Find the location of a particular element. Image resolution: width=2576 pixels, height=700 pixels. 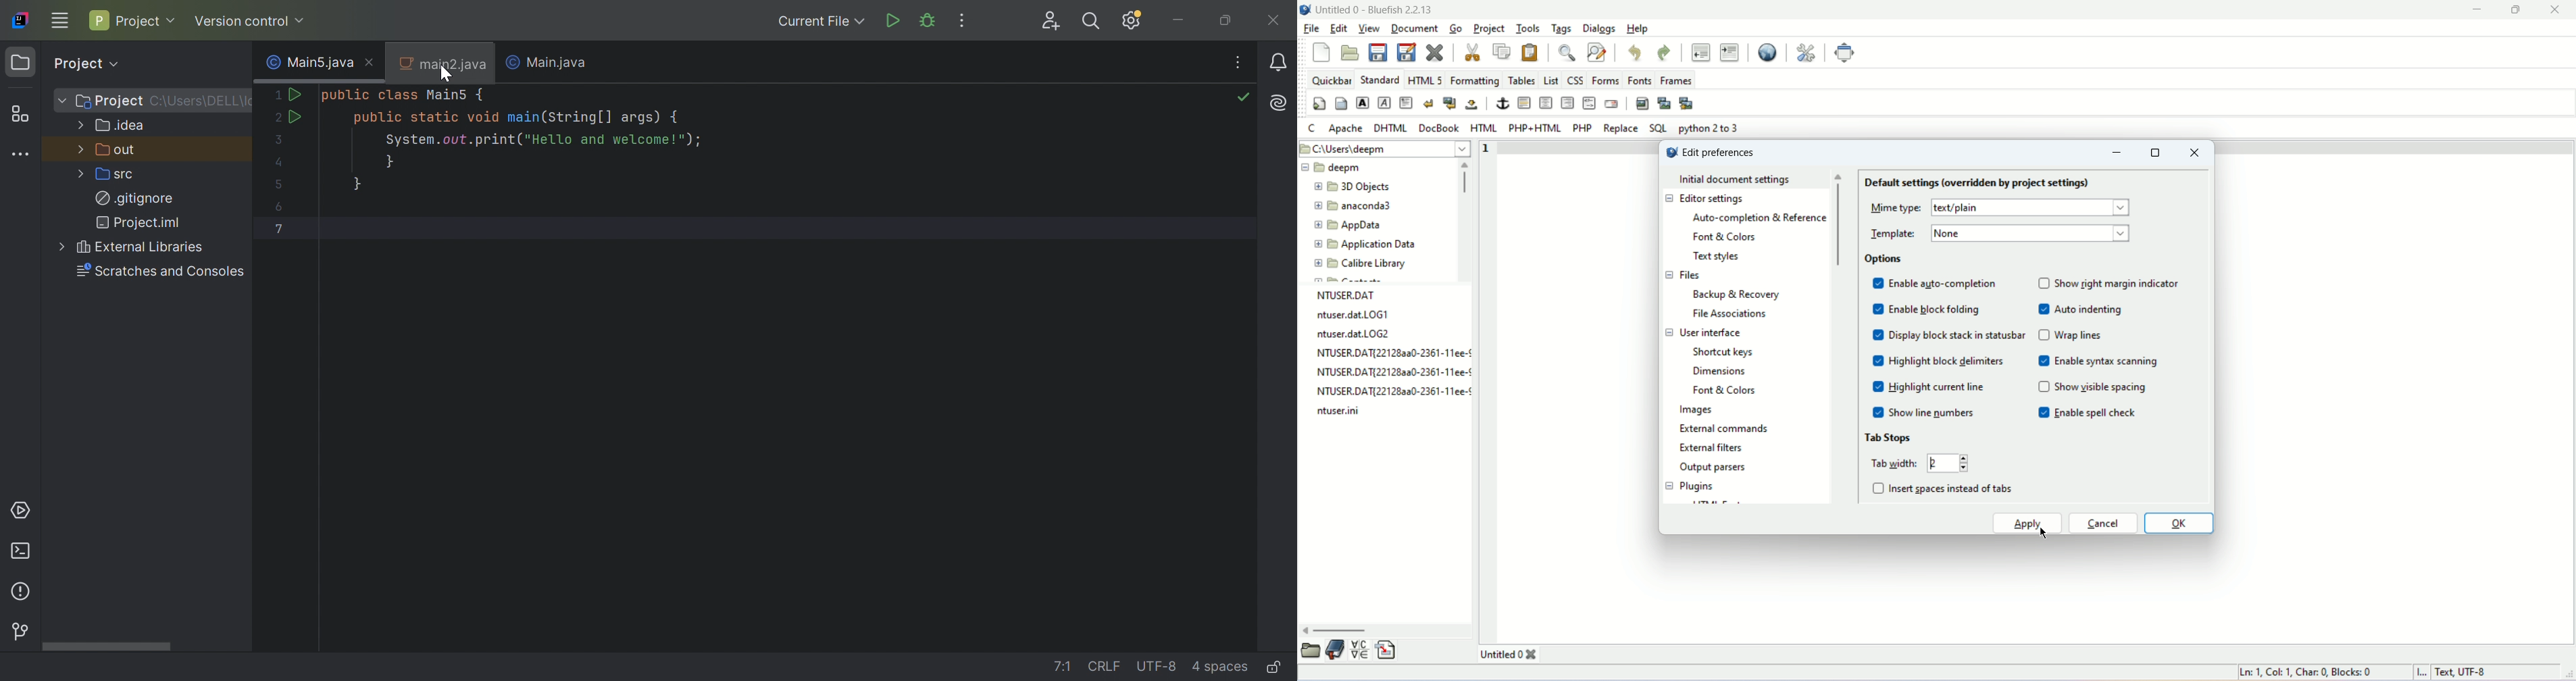

tab storage is located at coordinates (1889, 436).